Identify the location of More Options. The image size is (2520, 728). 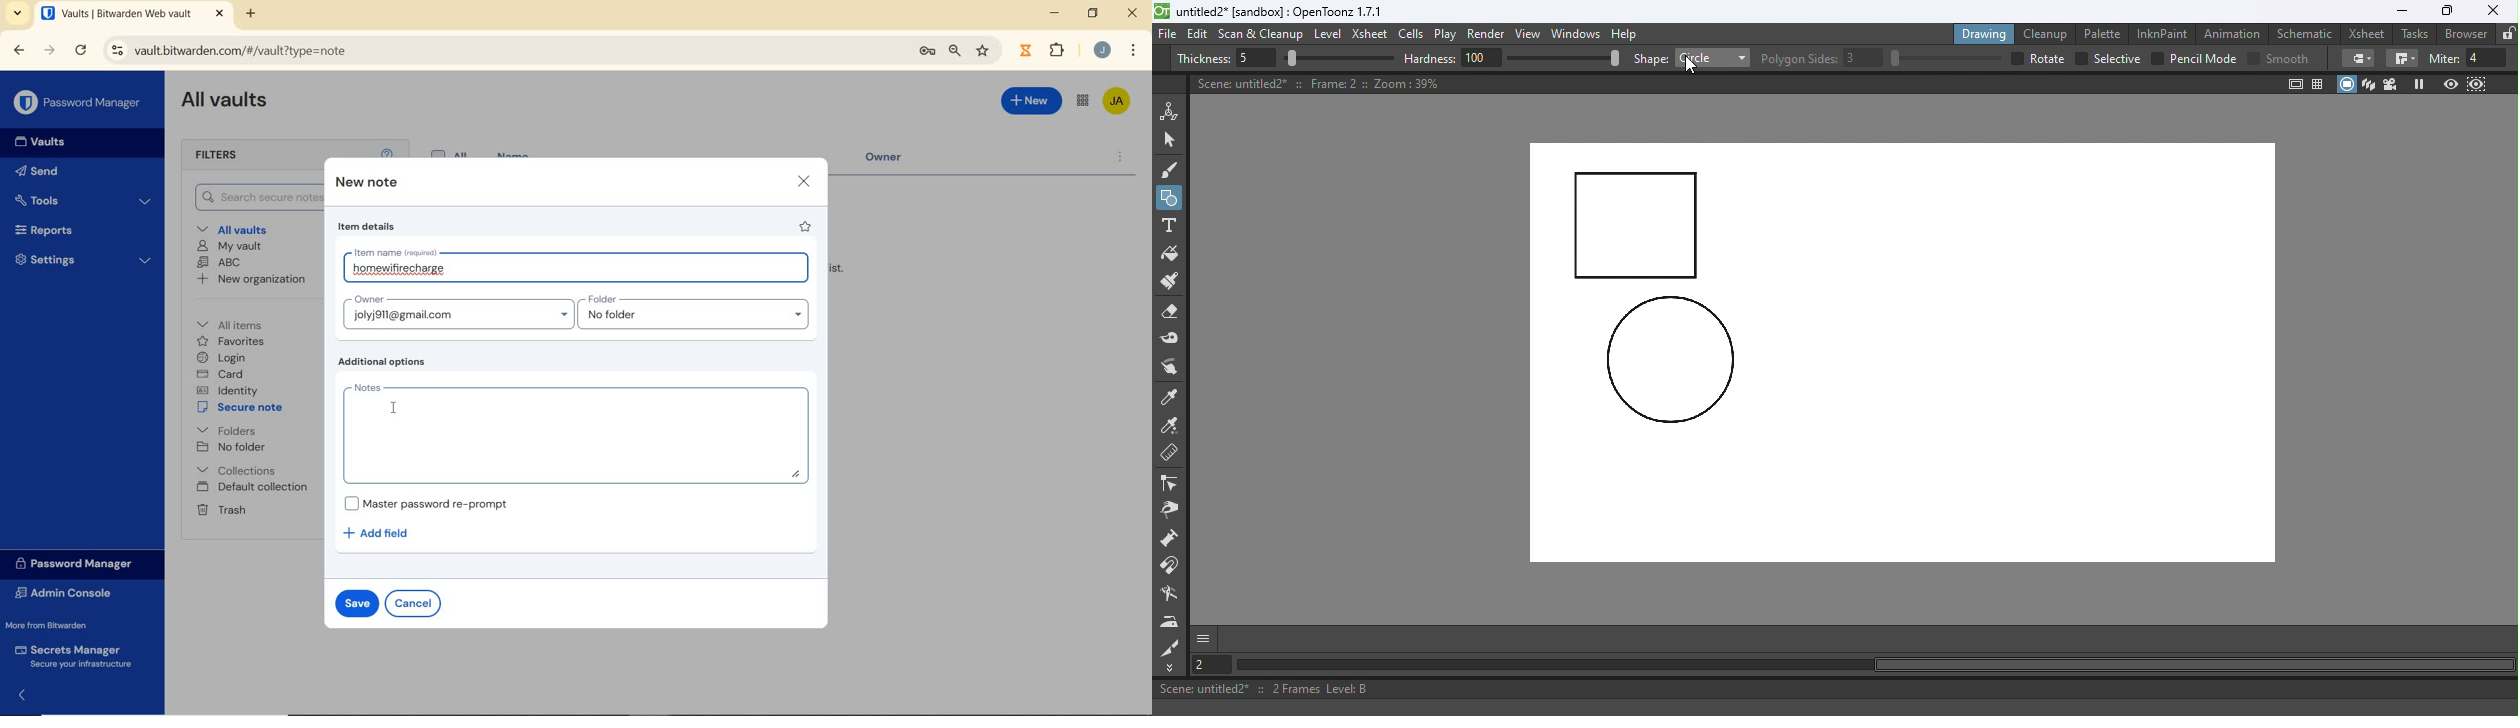
(1132, 49).